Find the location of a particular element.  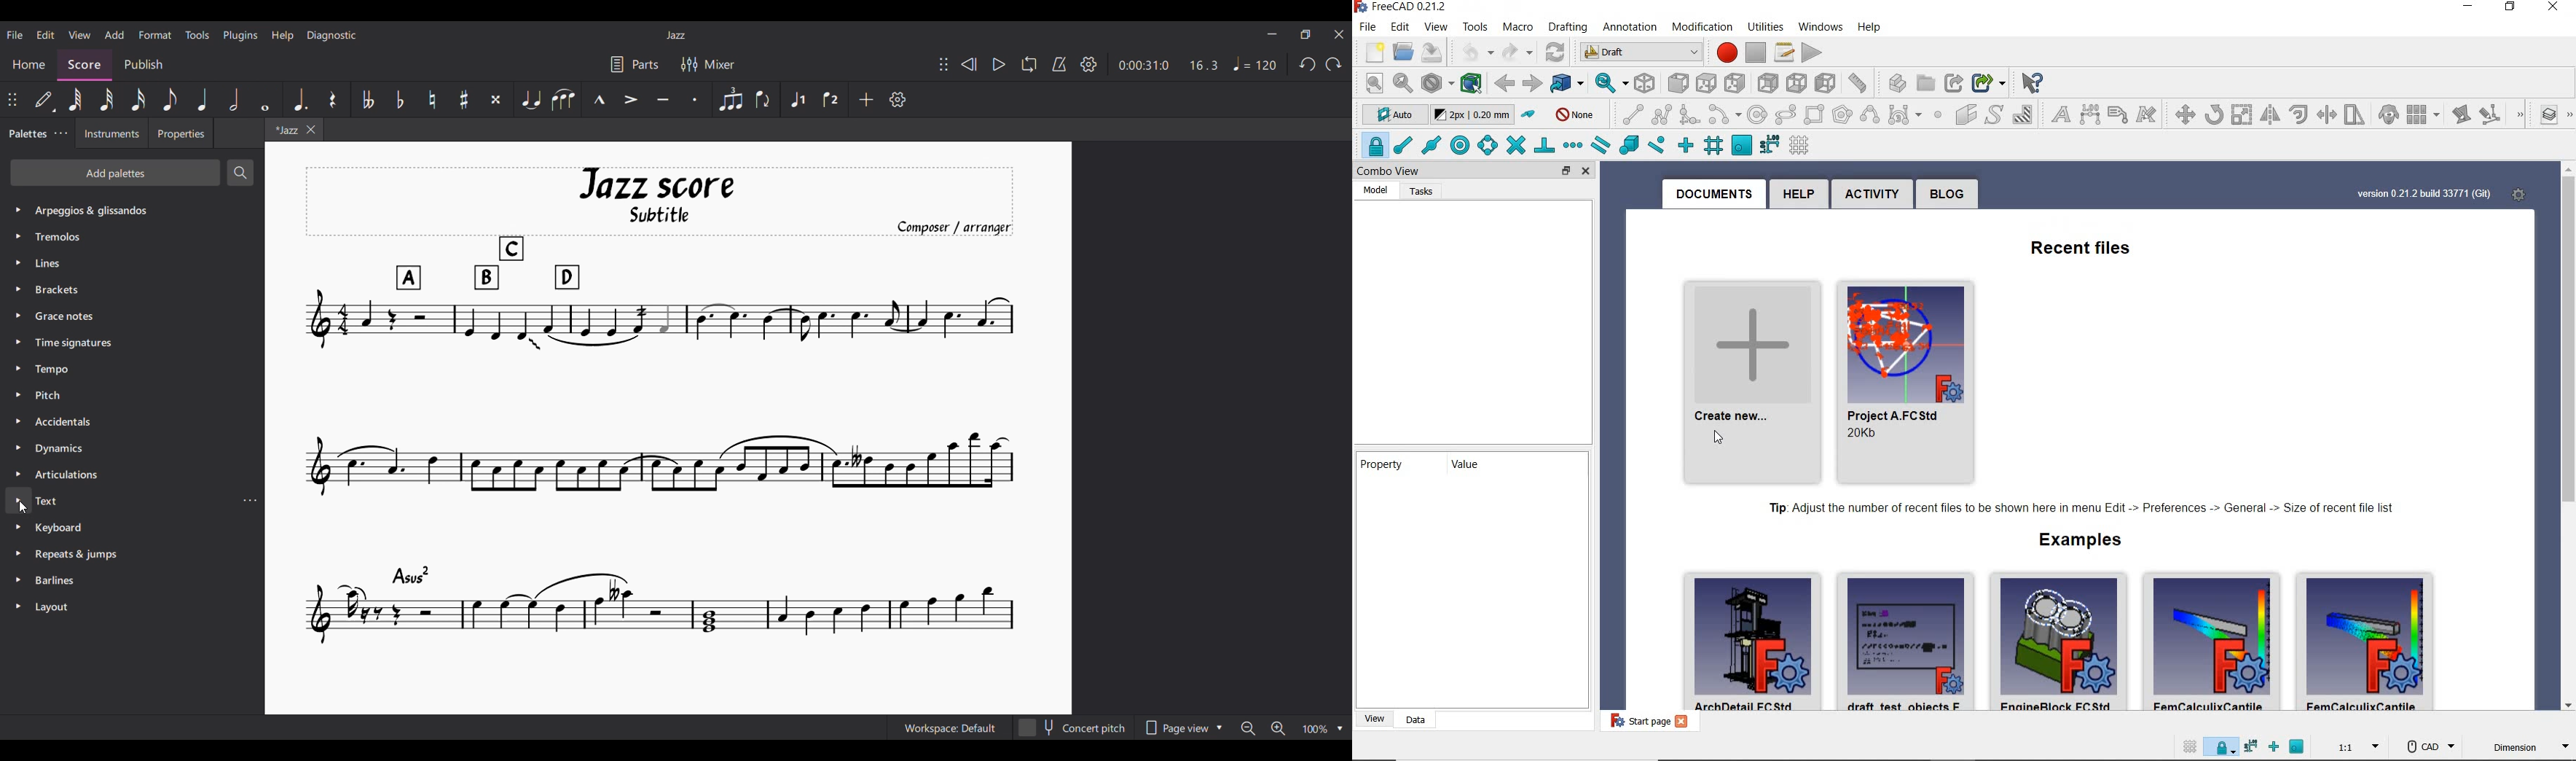

bounding box is located at coordinates (1468, 81).